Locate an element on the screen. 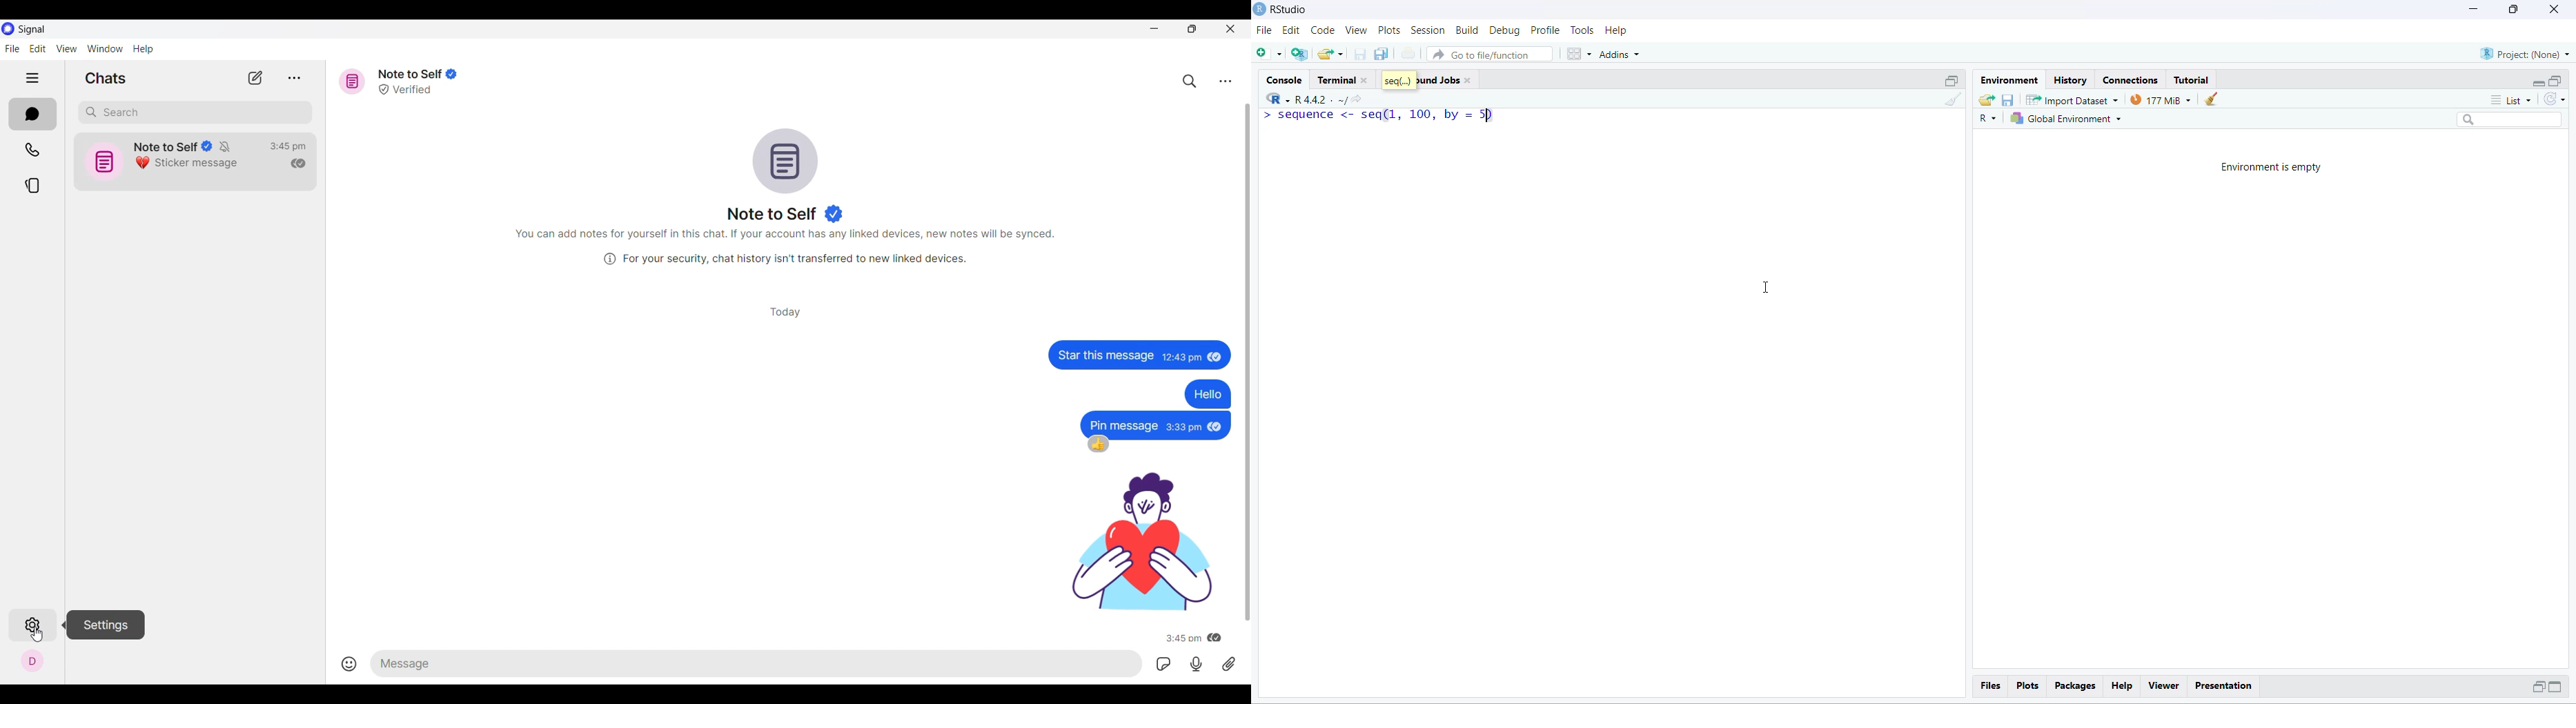  list is located at coordinates (2511, 100).